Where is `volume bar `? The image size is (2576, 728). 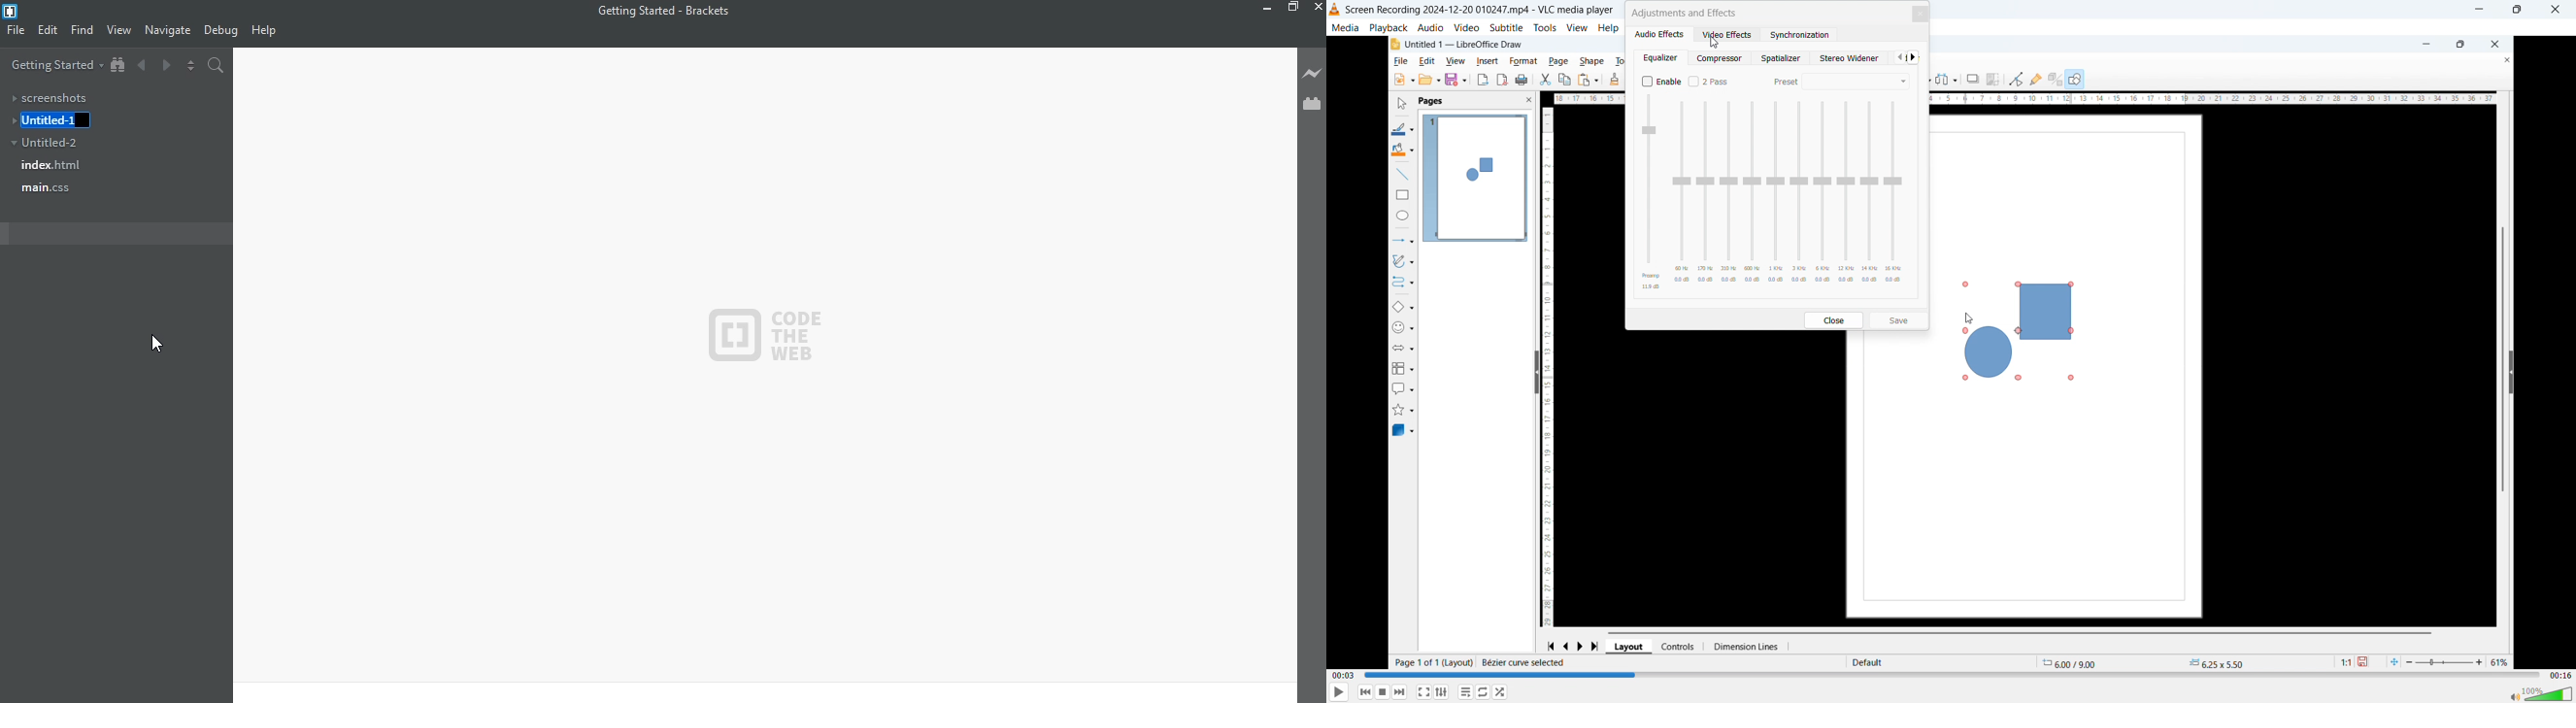 volume bar  is located at coordinates (2542, 693).